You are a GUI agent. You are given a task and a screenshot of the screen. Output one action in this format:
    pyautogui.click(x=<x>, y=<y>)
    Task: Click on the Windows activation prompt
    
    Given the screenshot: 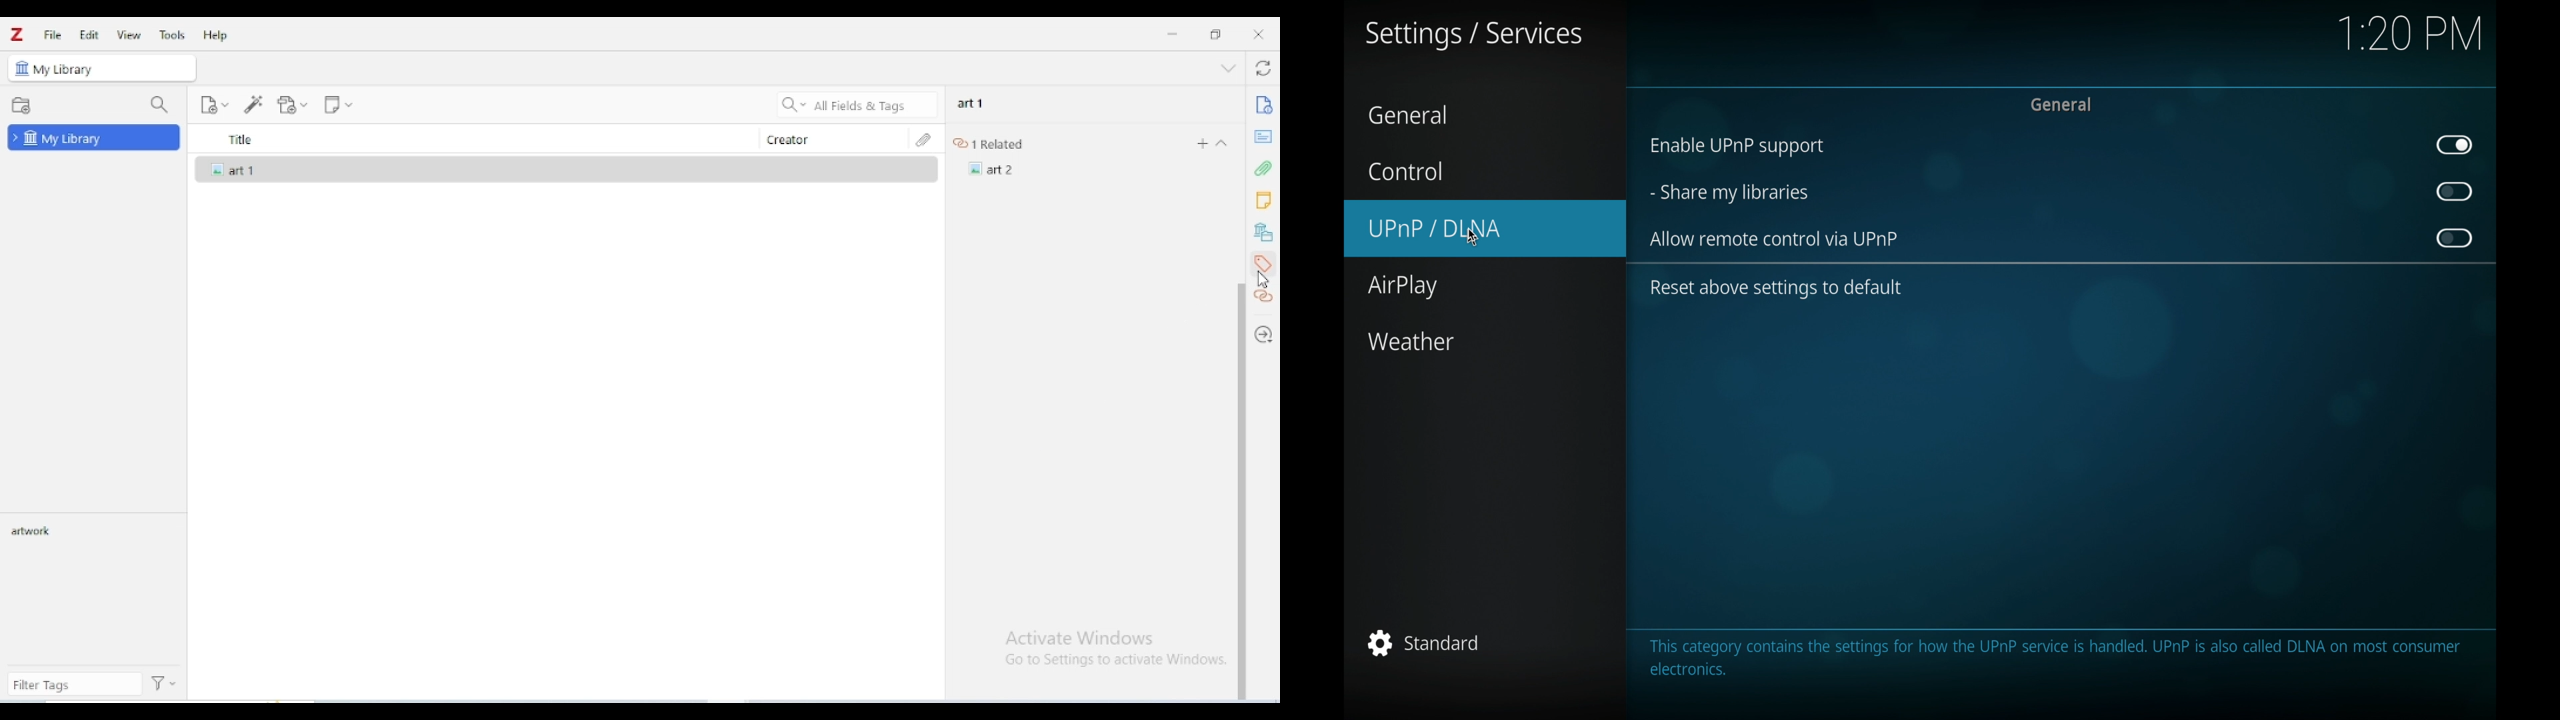 What is the action you would take?
    pyautogui.click(x=1104, y=647)
    